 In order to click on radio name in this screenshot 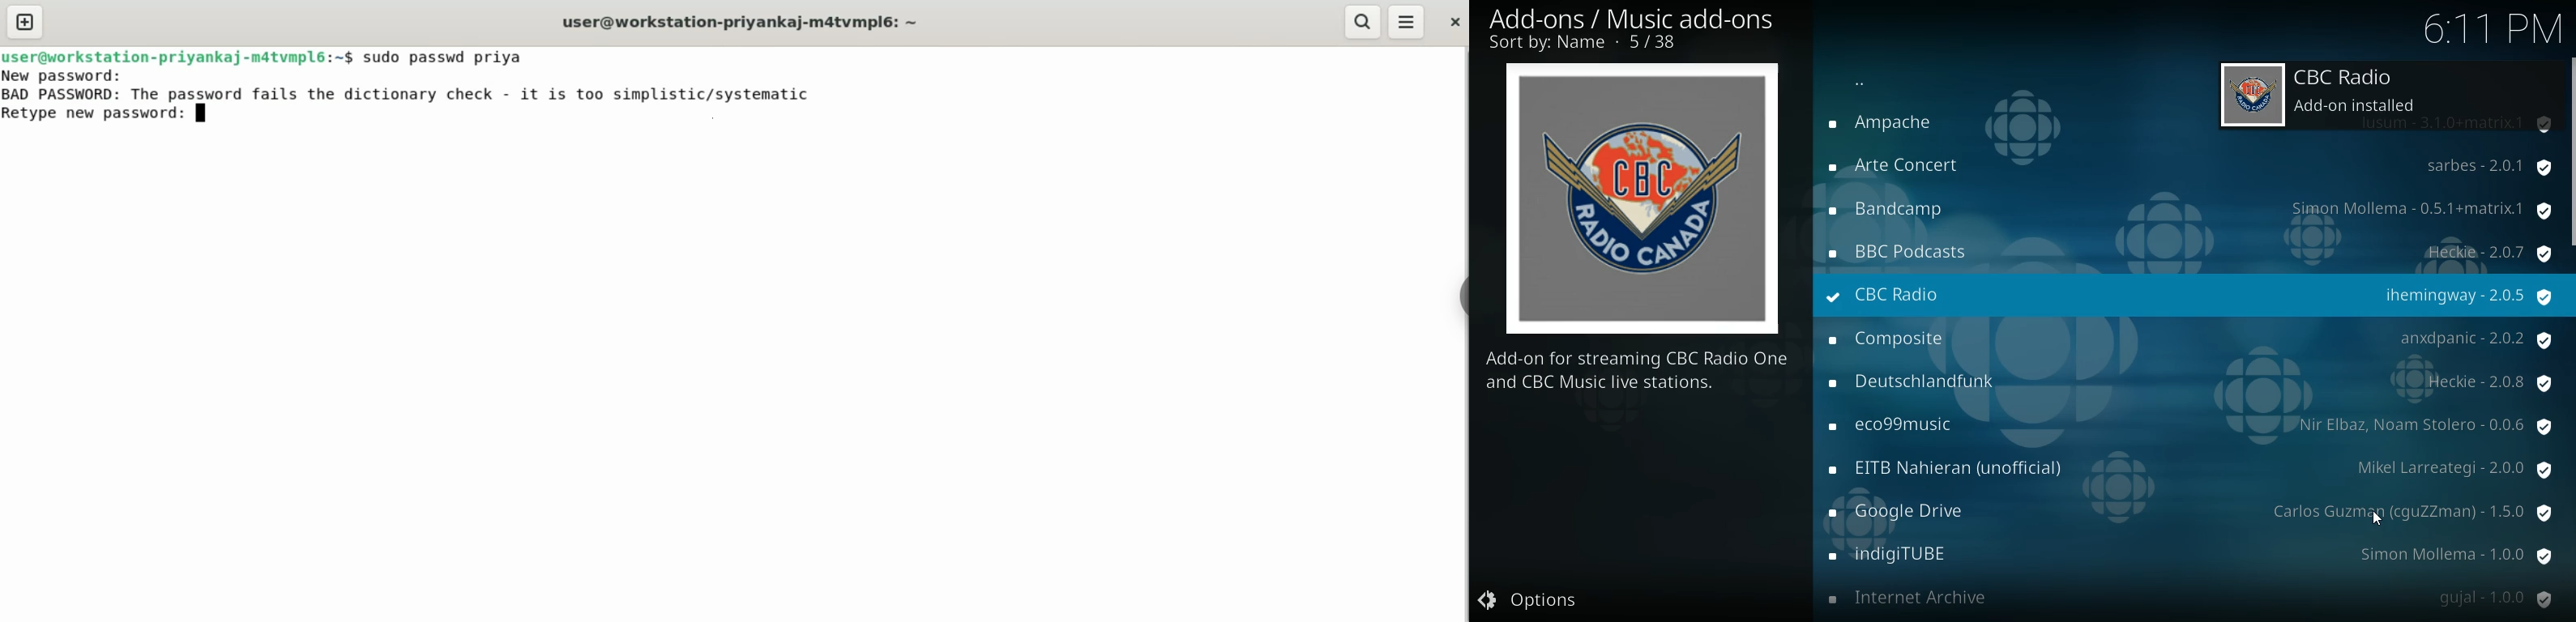, I will do `click(1910, 509)`.